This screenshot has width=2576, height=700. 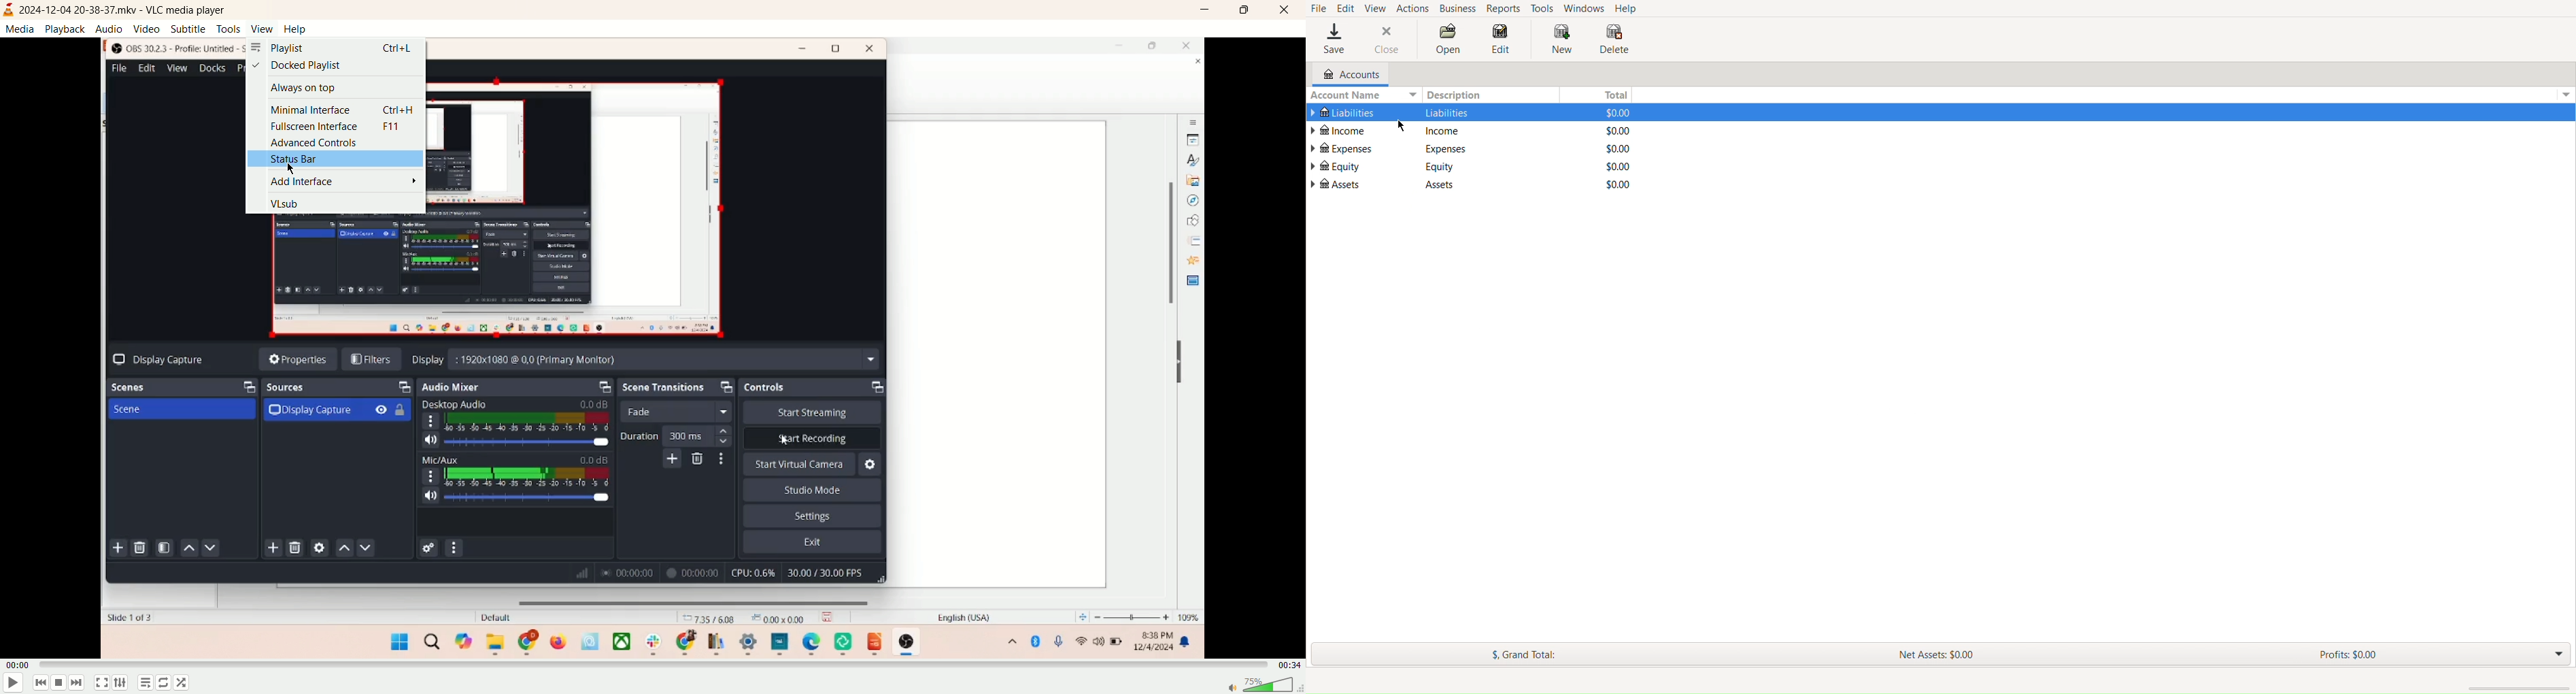 What do you see at coordinates (80, 684) in the screenshot?
I see `next` at bounding box center [80, 684].